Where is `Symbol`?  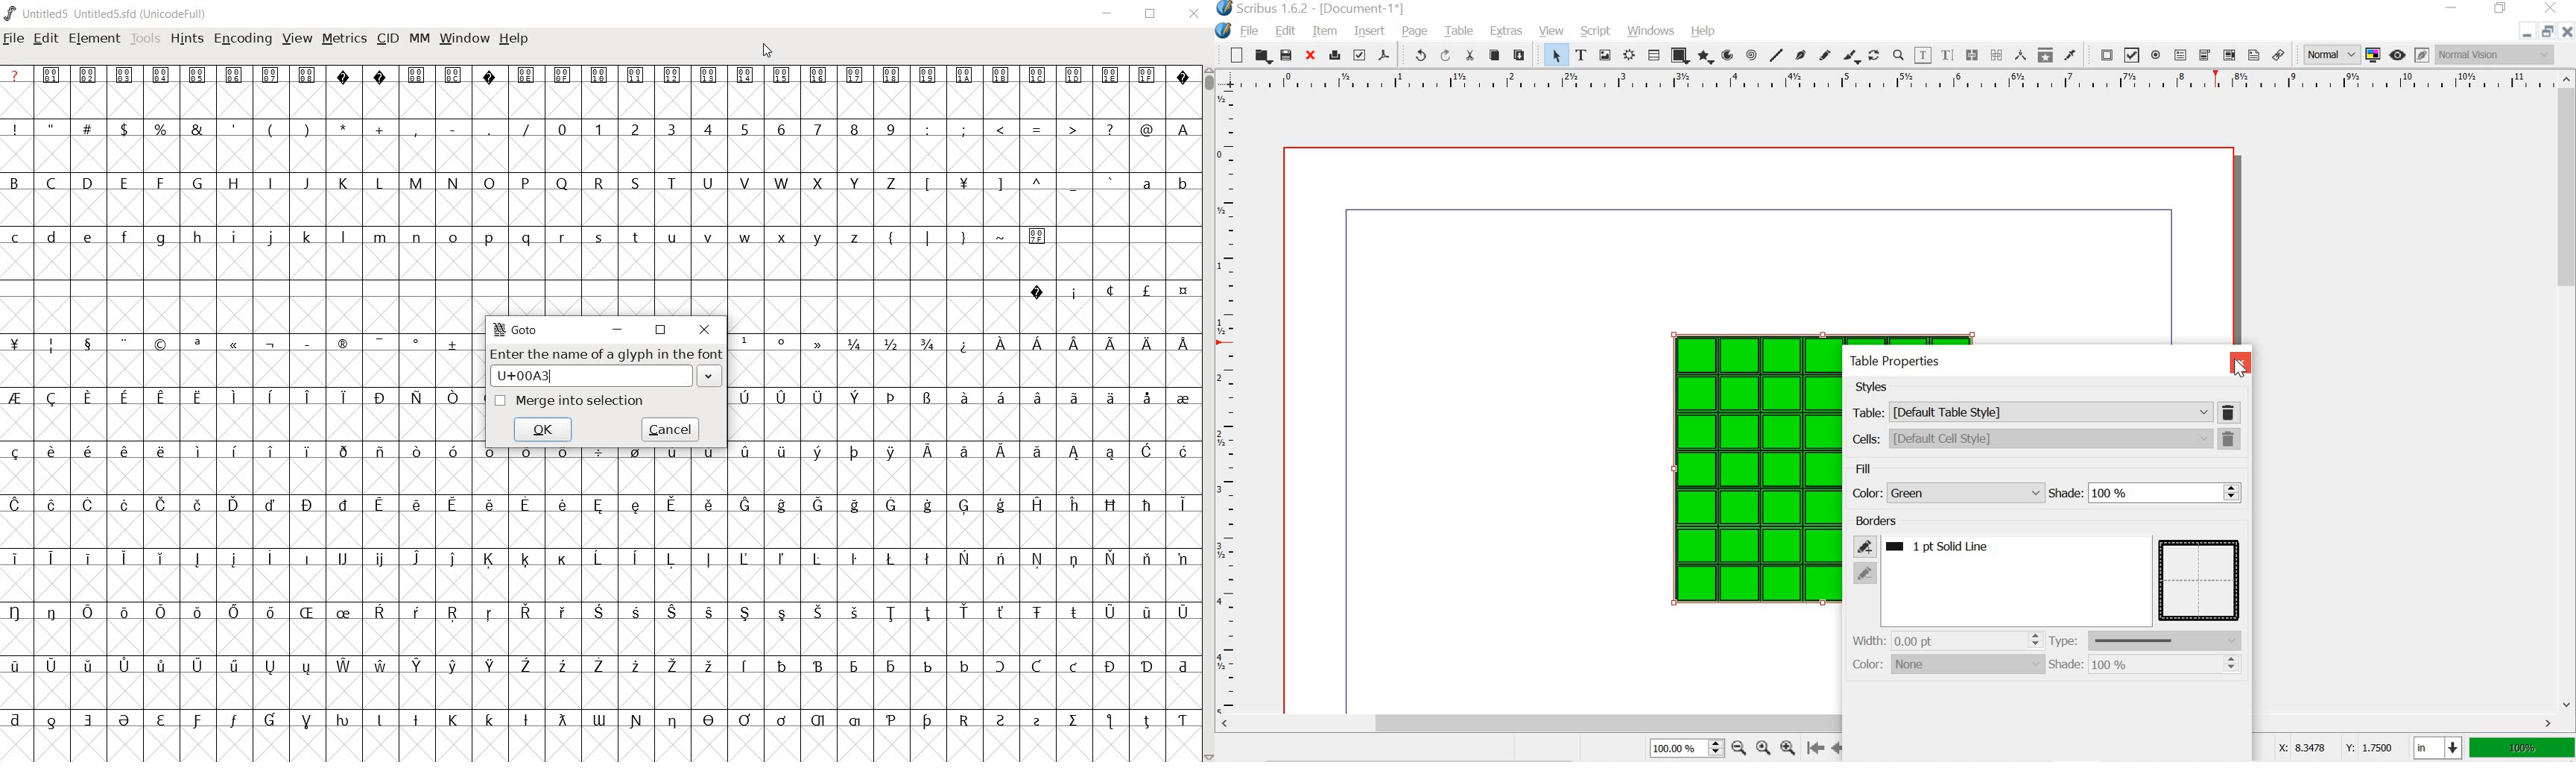 Symbol is located at coordinates (306, 452).